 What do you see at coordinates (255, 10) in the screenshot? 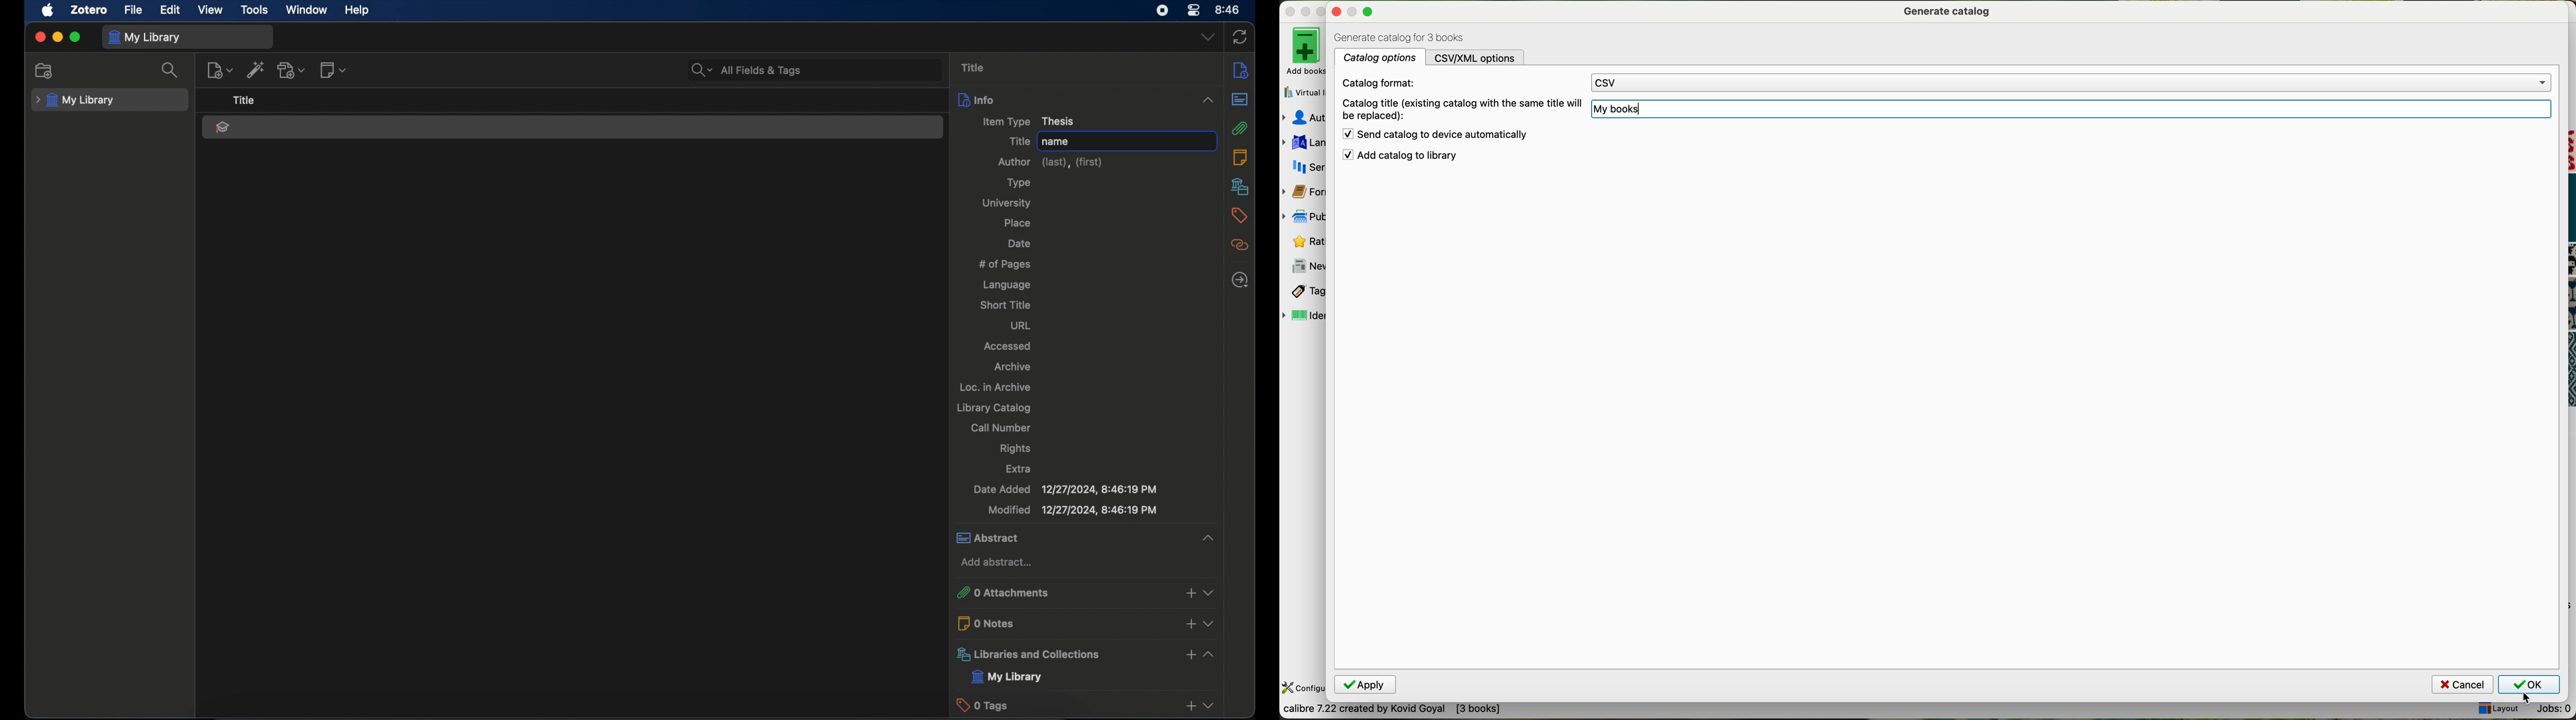
I see `tools` at bounding box center [255, 10].